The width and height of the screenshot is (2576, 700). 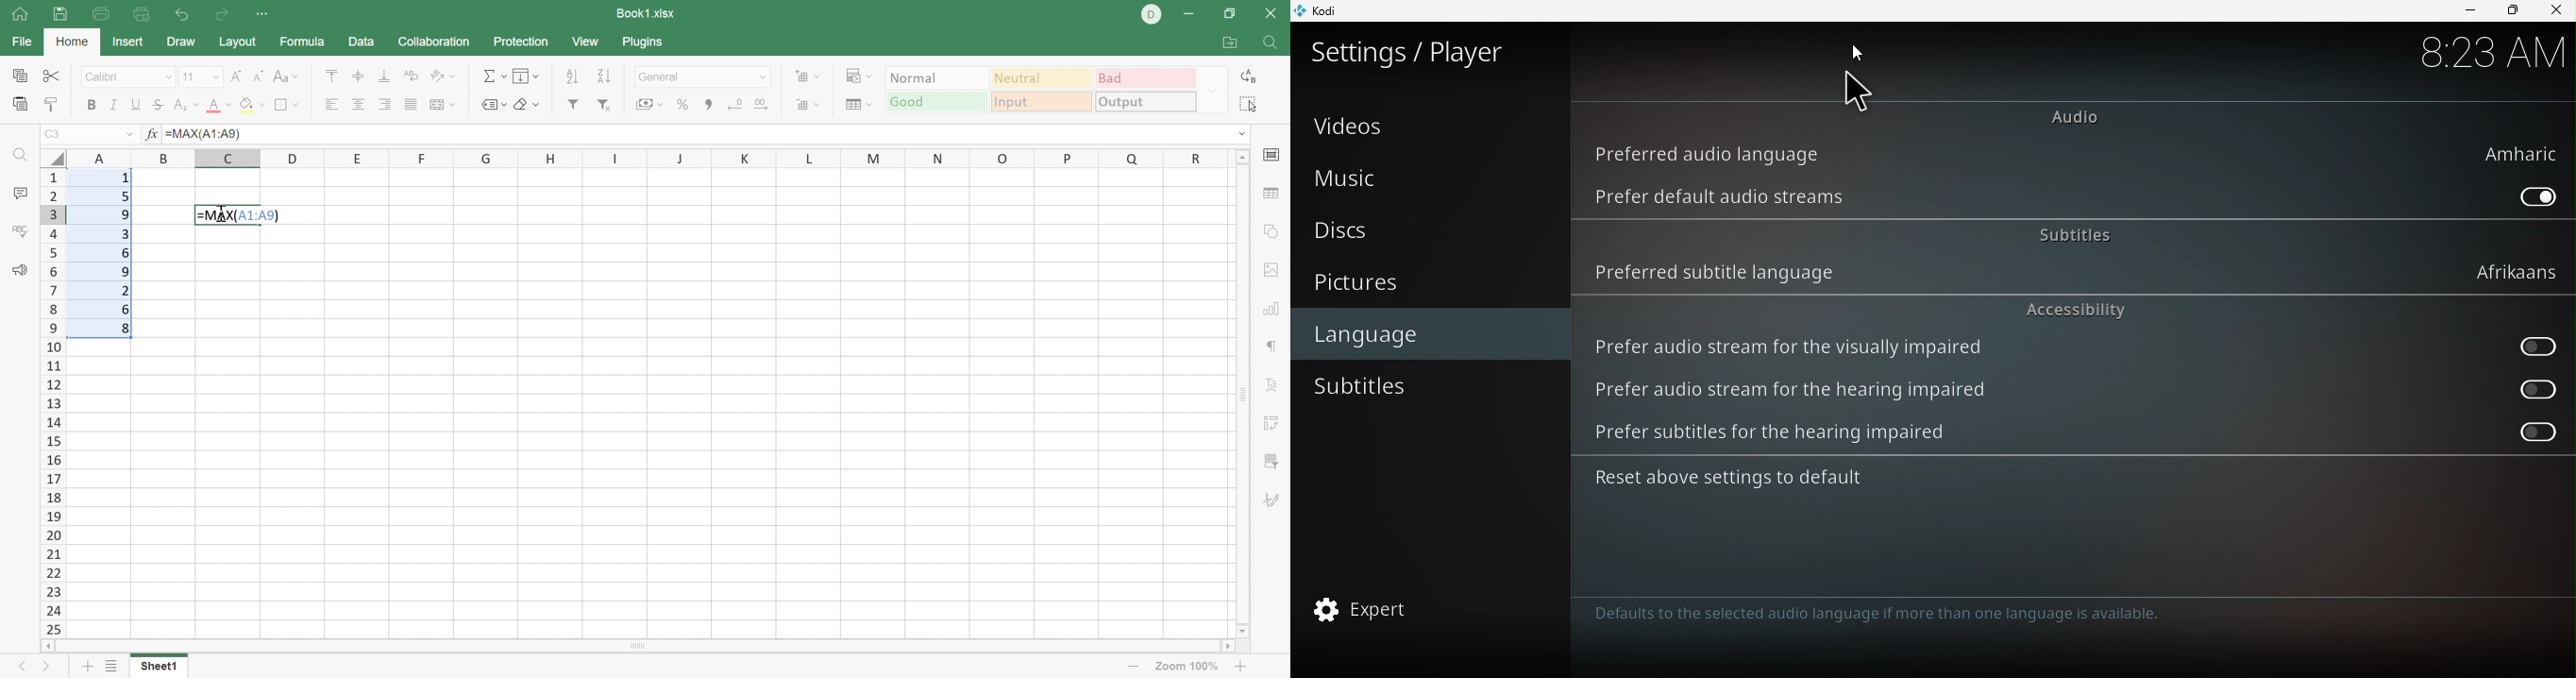 I want to click on cursor, so click(x=1849, y=93).